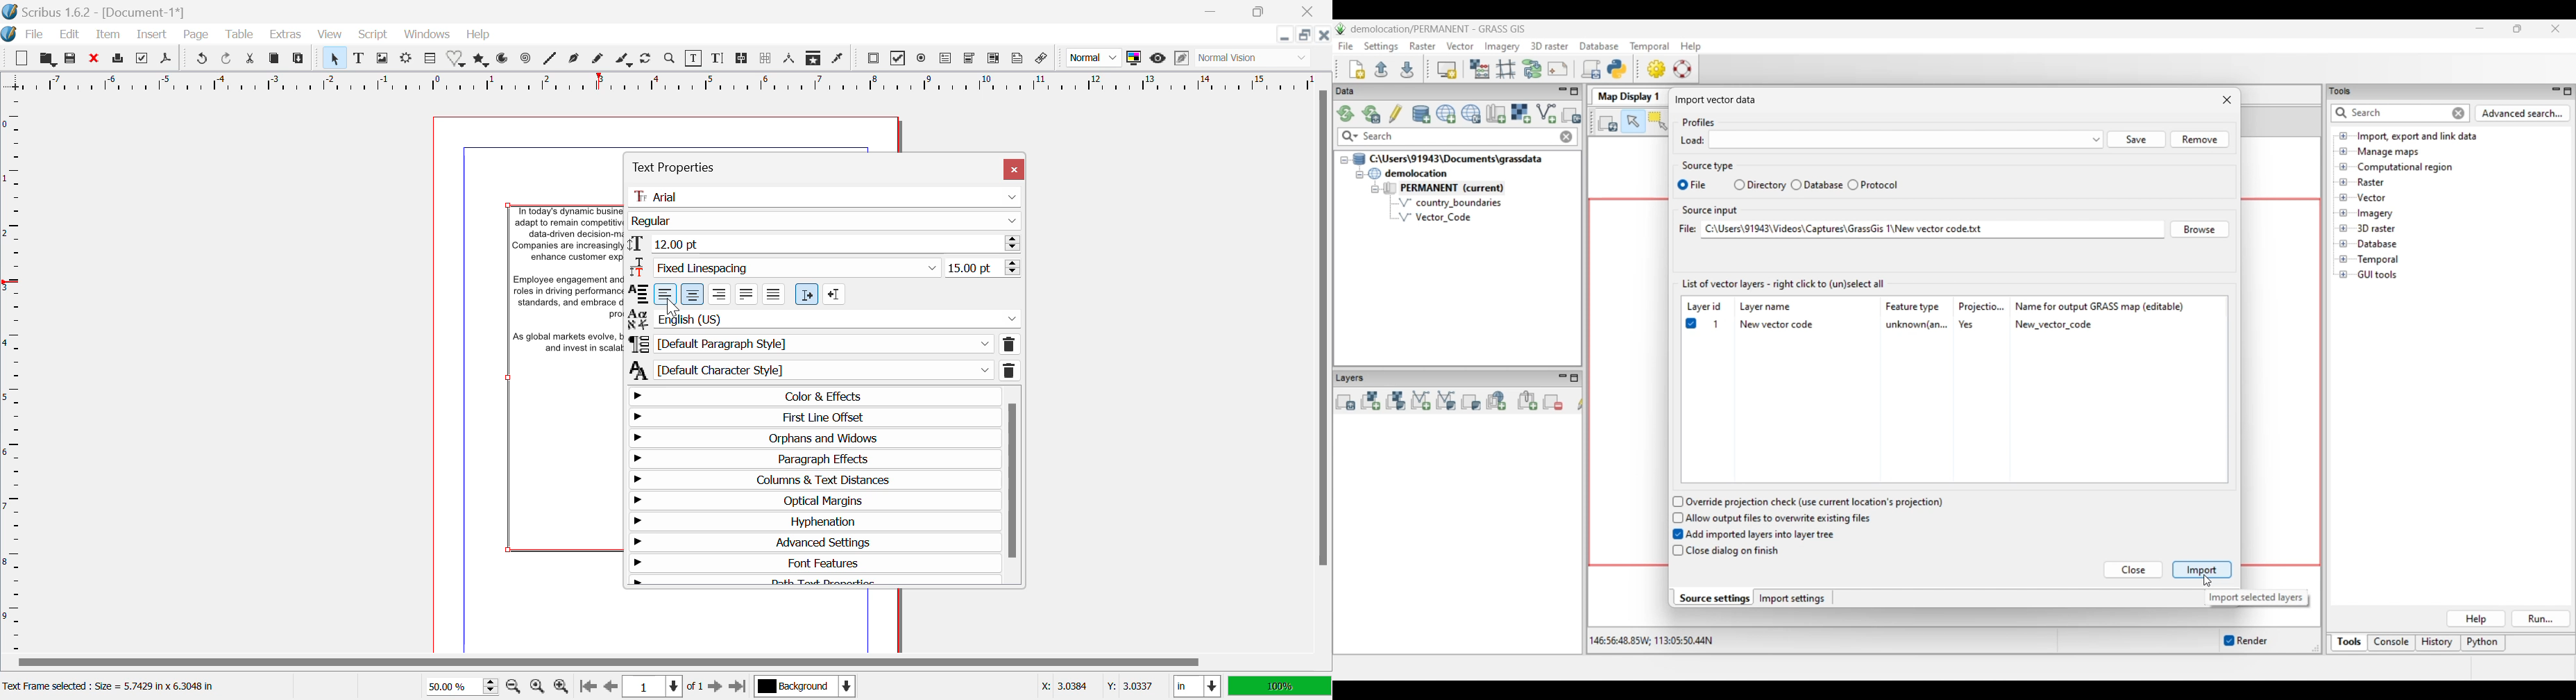 The width and height of the screenshot is (2576, 700). Describe the element at coordinates (359, 58) in the screenshot. I see `Text Frame` at that location.